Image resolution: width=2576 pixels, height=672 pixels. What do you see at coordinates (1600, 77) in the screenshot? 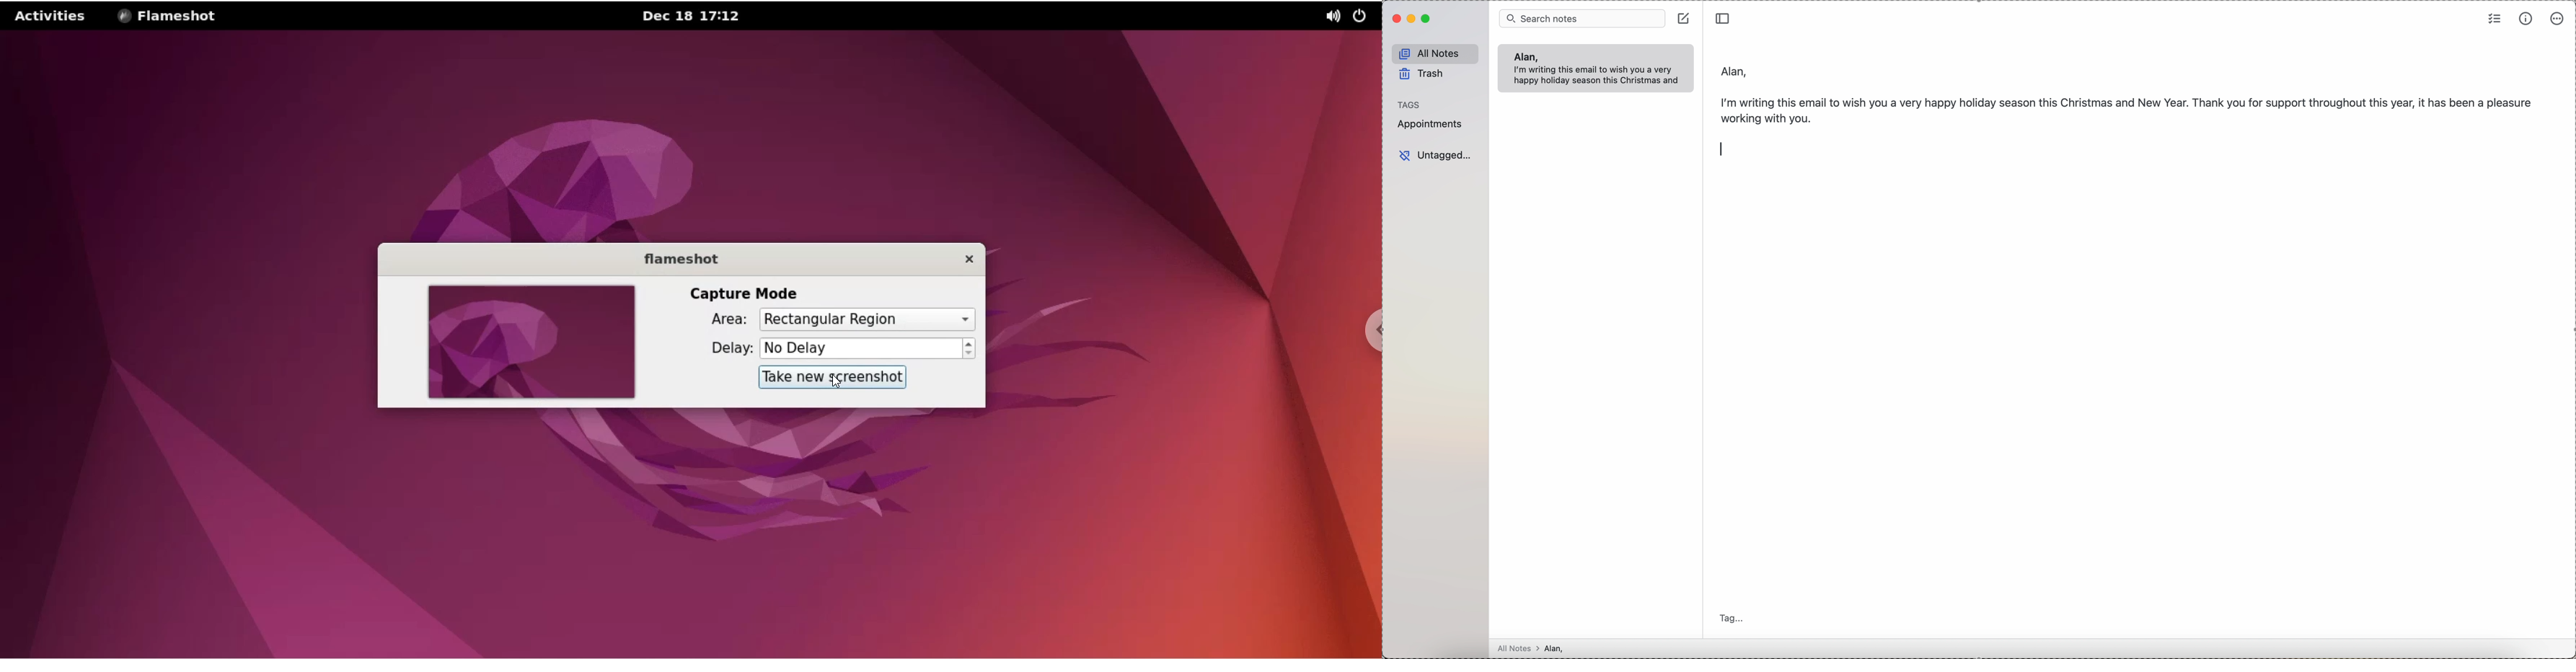
I see `body text: I'm writing this email to wish you a very happy holiday season this Christmas and` at bounding box center [1600, 77].